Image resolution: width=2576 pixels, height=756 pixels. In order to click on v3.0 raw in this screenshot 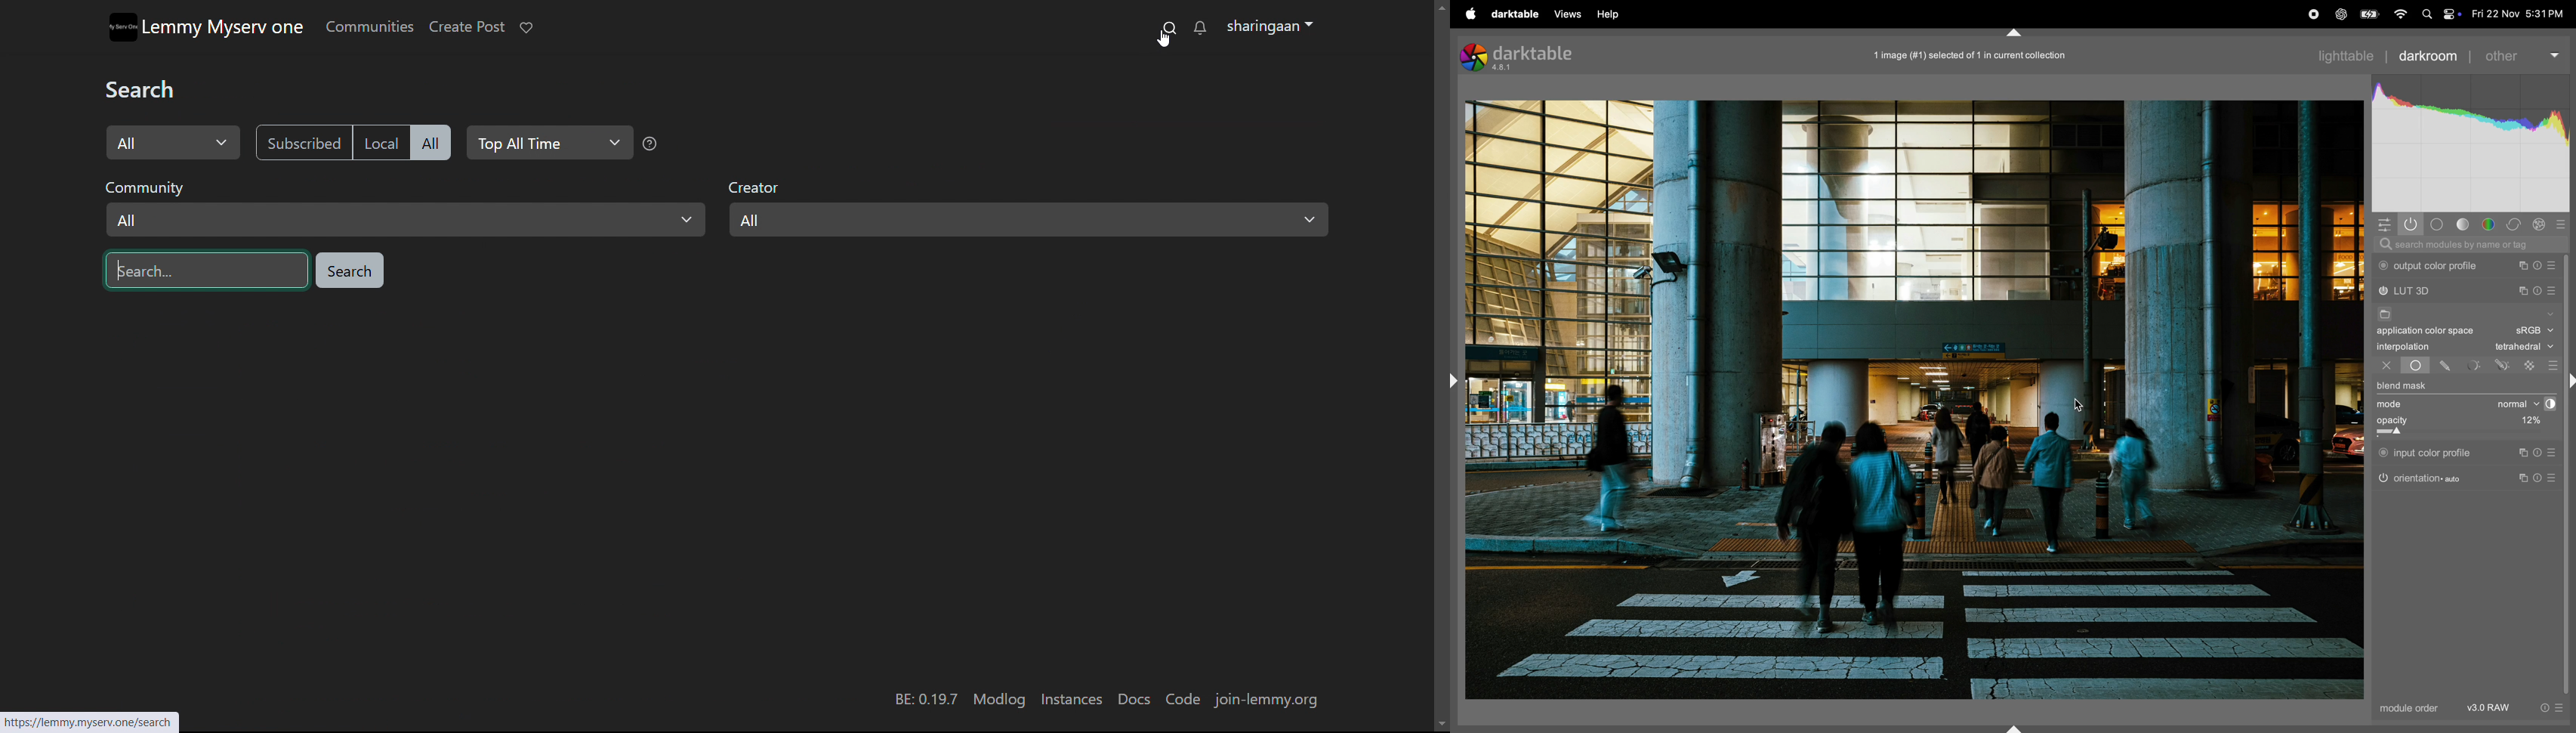, I will do `click(2514, 710)`.